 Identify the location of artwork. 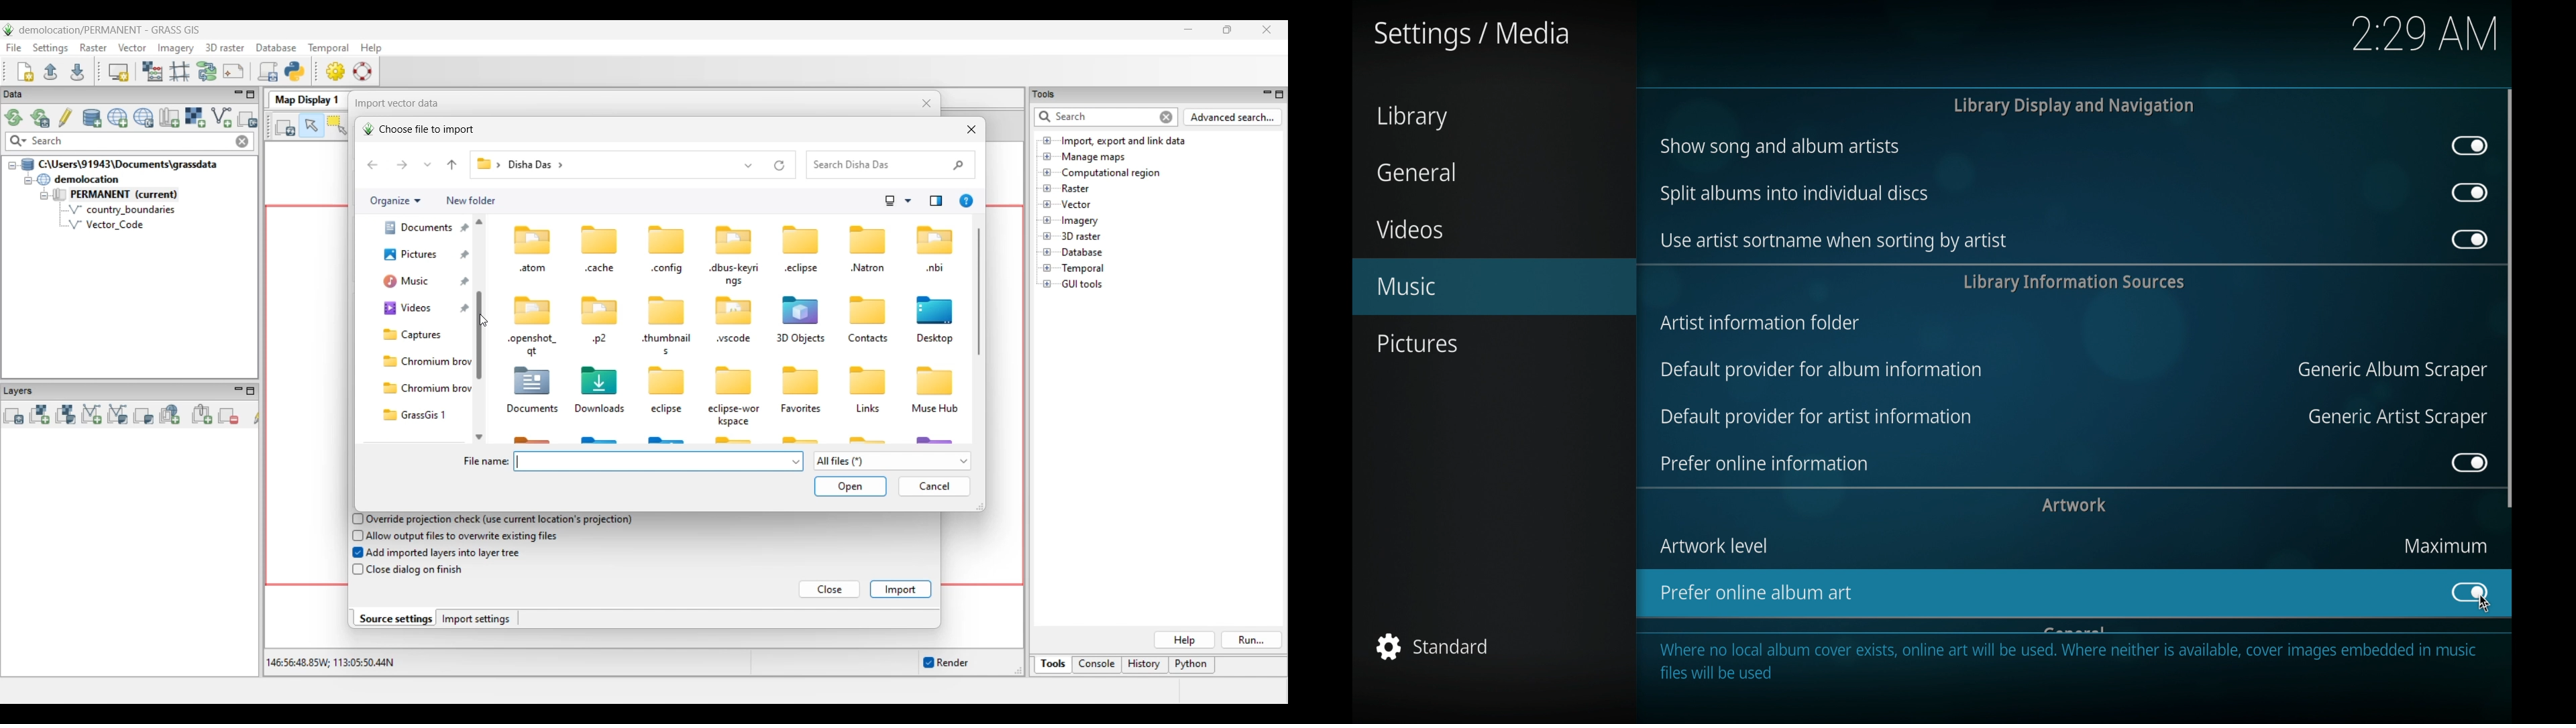
(2074, 505).